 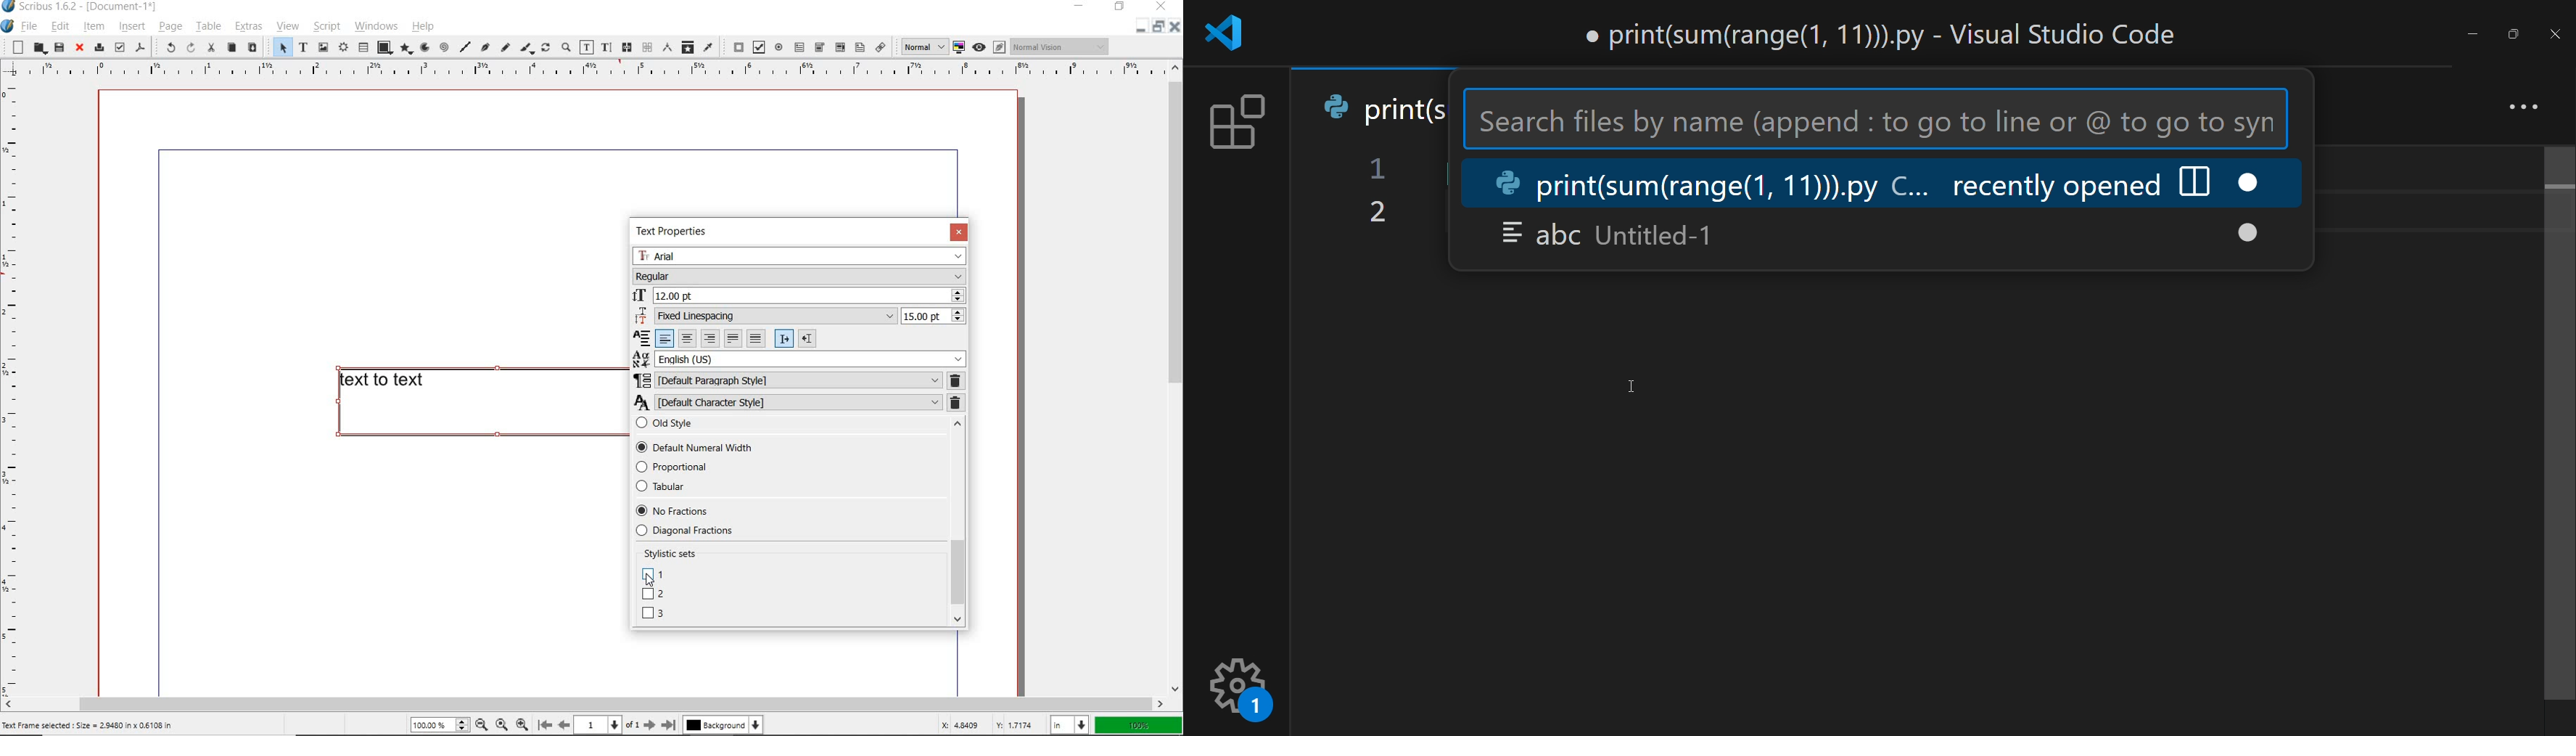 What do you see at coordinates (364, 48) in the screenshot?
I see `table` at bounding box center [364, 48].